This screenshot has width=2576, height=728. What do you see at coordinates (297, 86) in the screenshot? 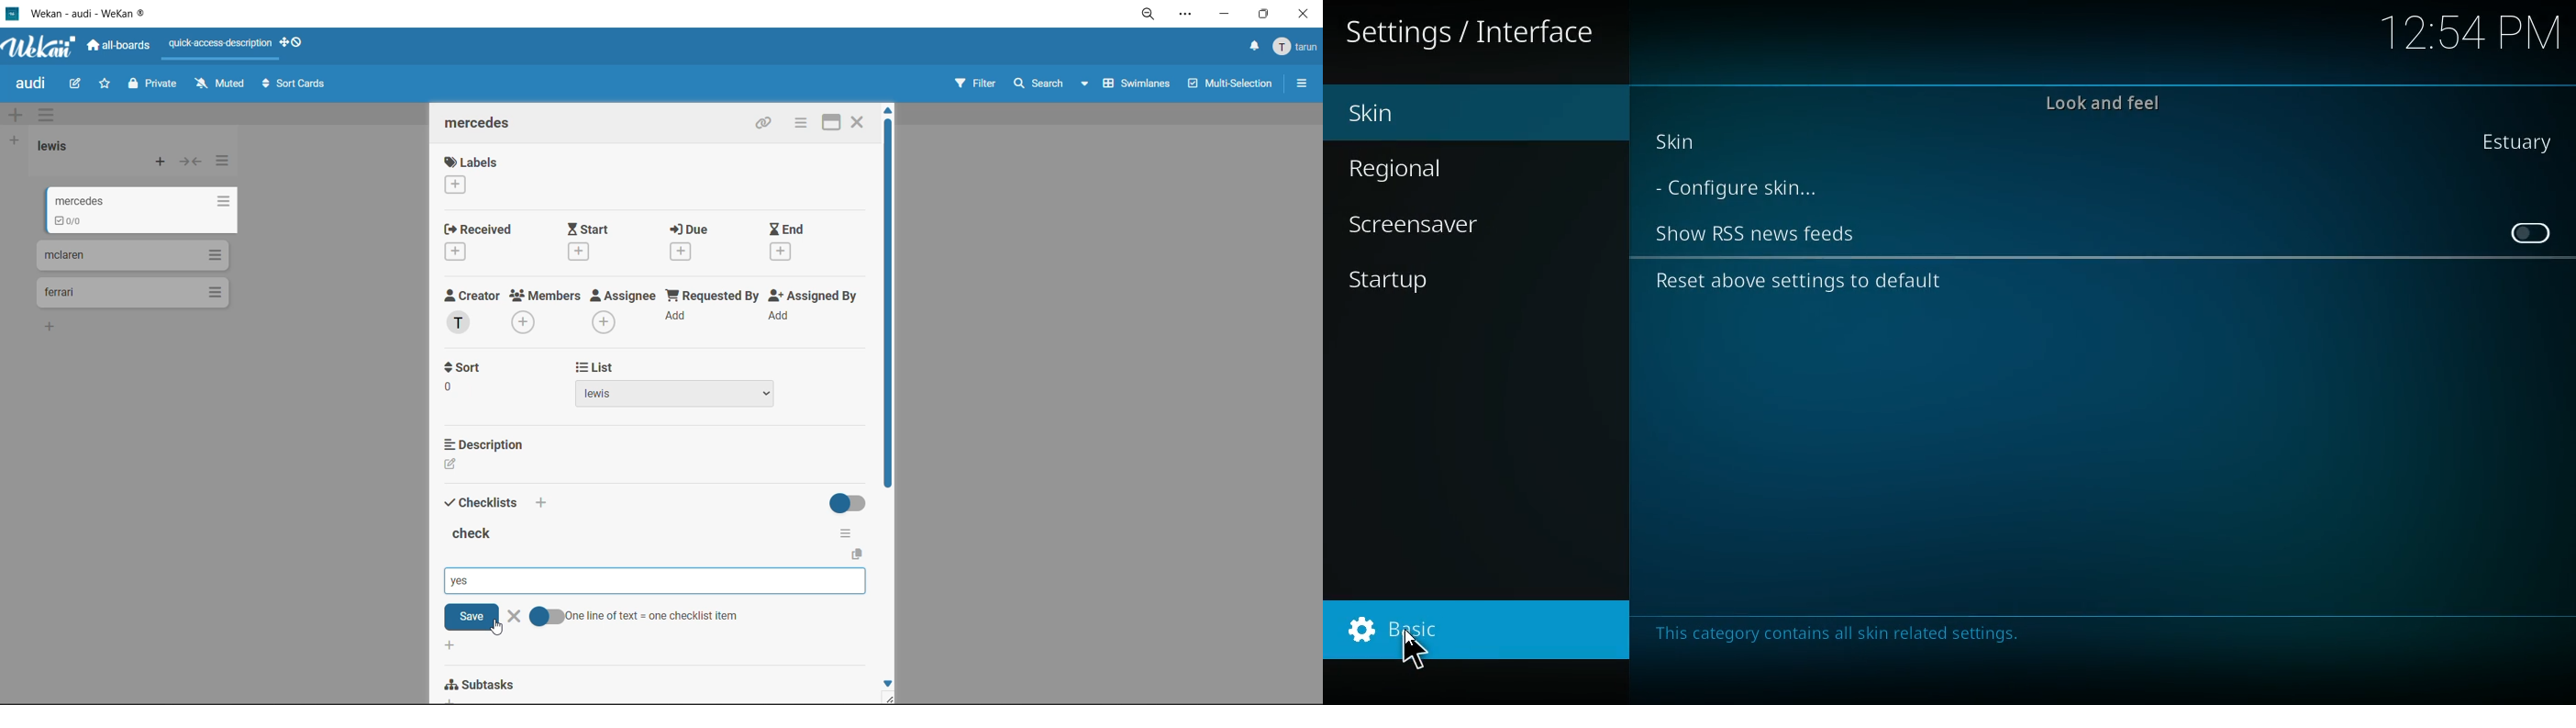
I see `sort cards` at bounding box center [297, 86].